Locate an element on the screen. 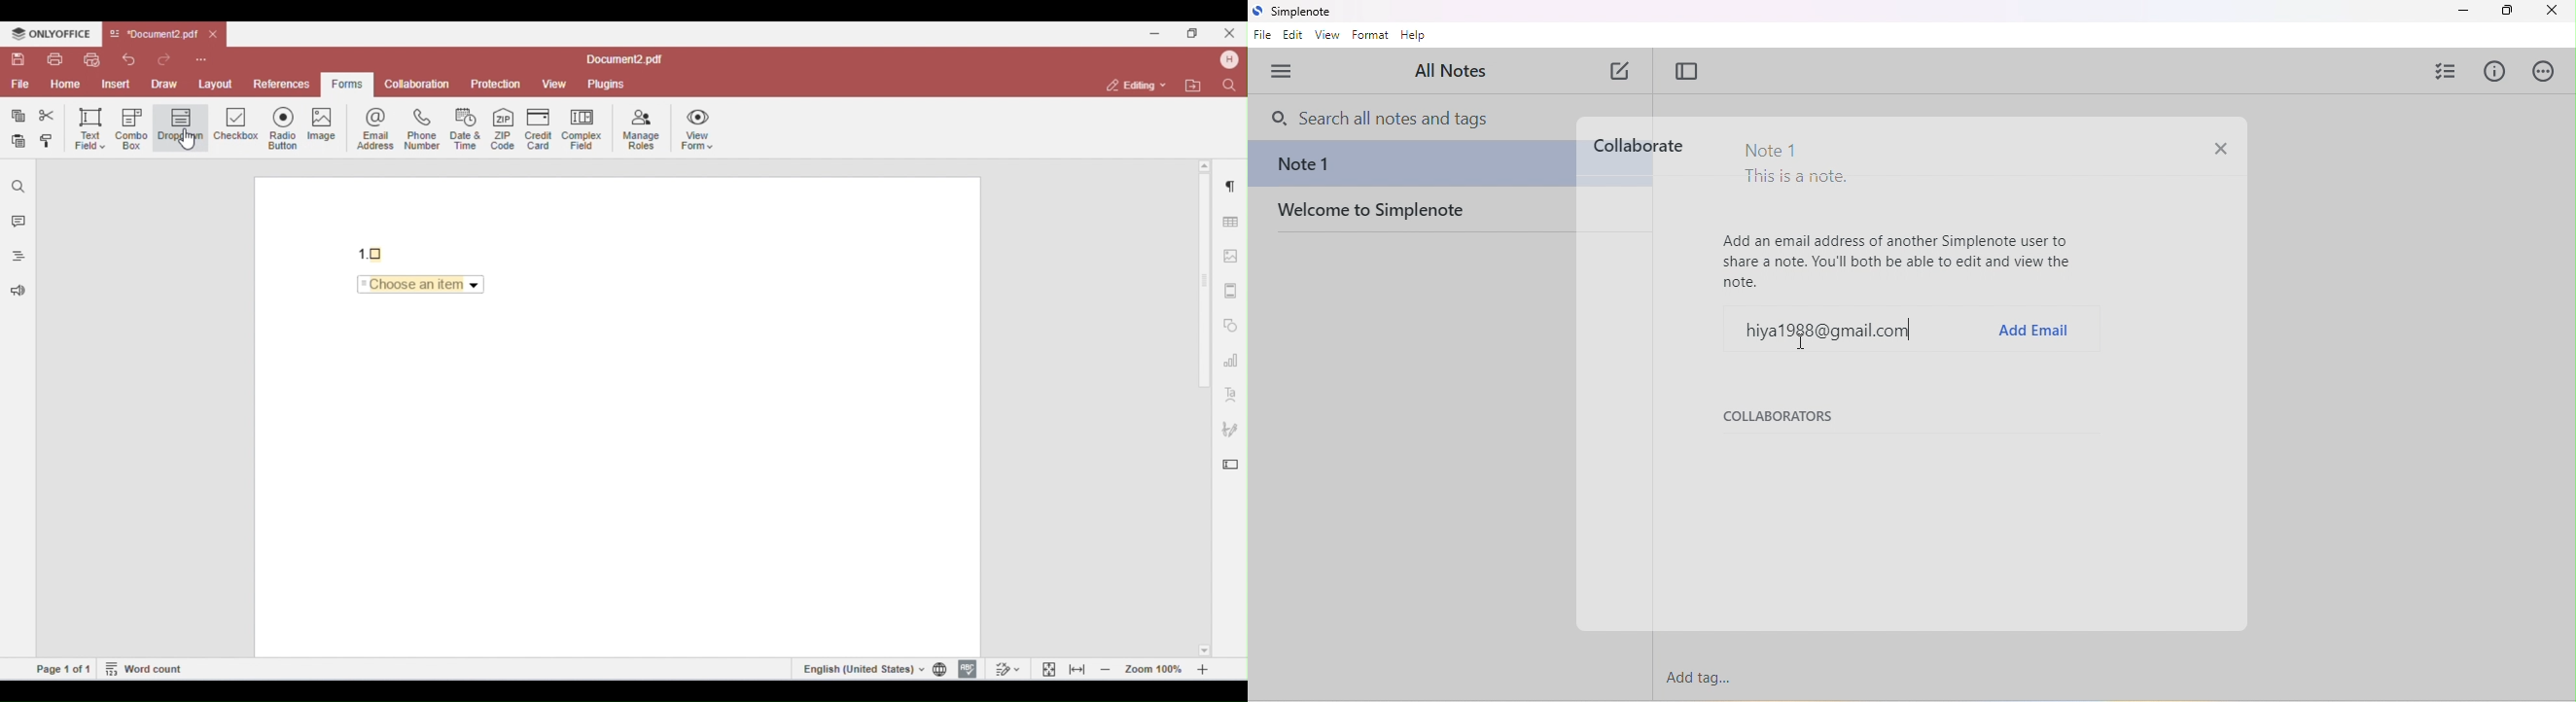 The width and height of the screenshot is (2576, 728). insert is located at coordinates (118, 84).